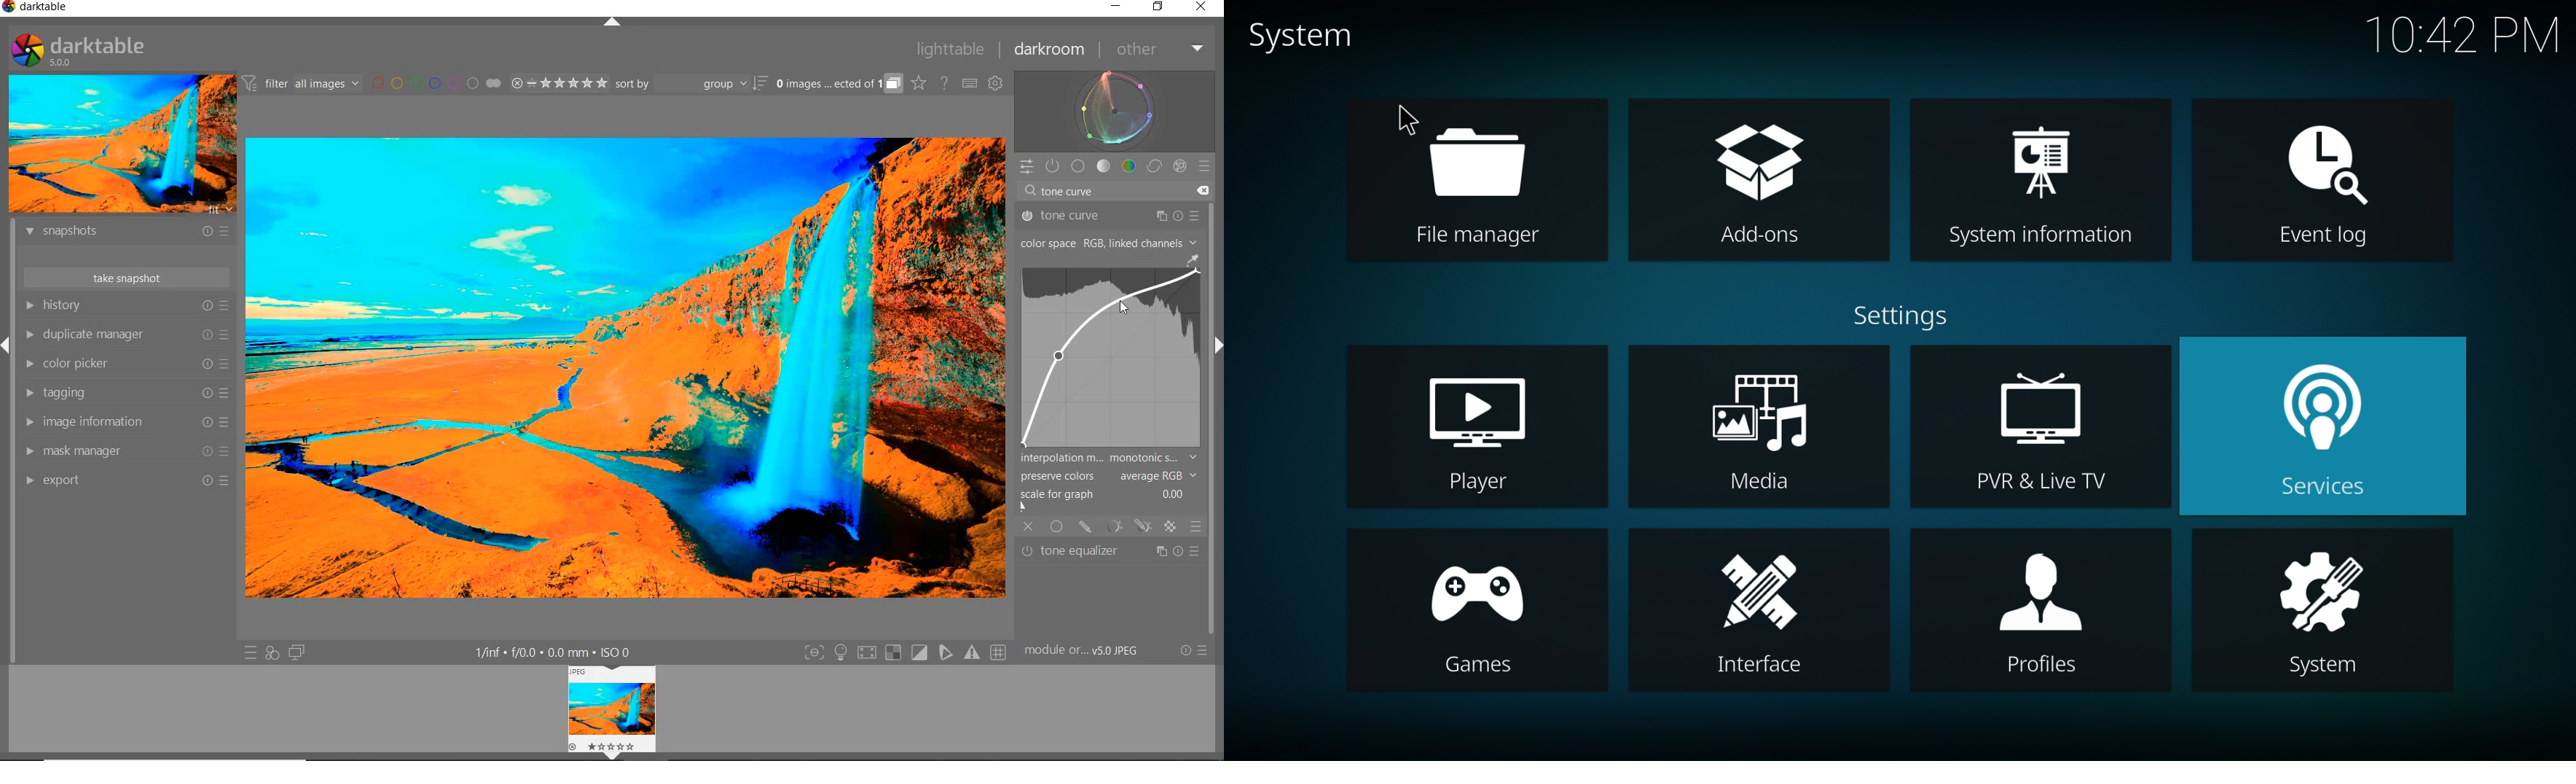 Image resolution: width=2576 pixels, height=784 pixels. Describe the element at coordinates (2042, 612) in the screenshot. I see `player` at that location.